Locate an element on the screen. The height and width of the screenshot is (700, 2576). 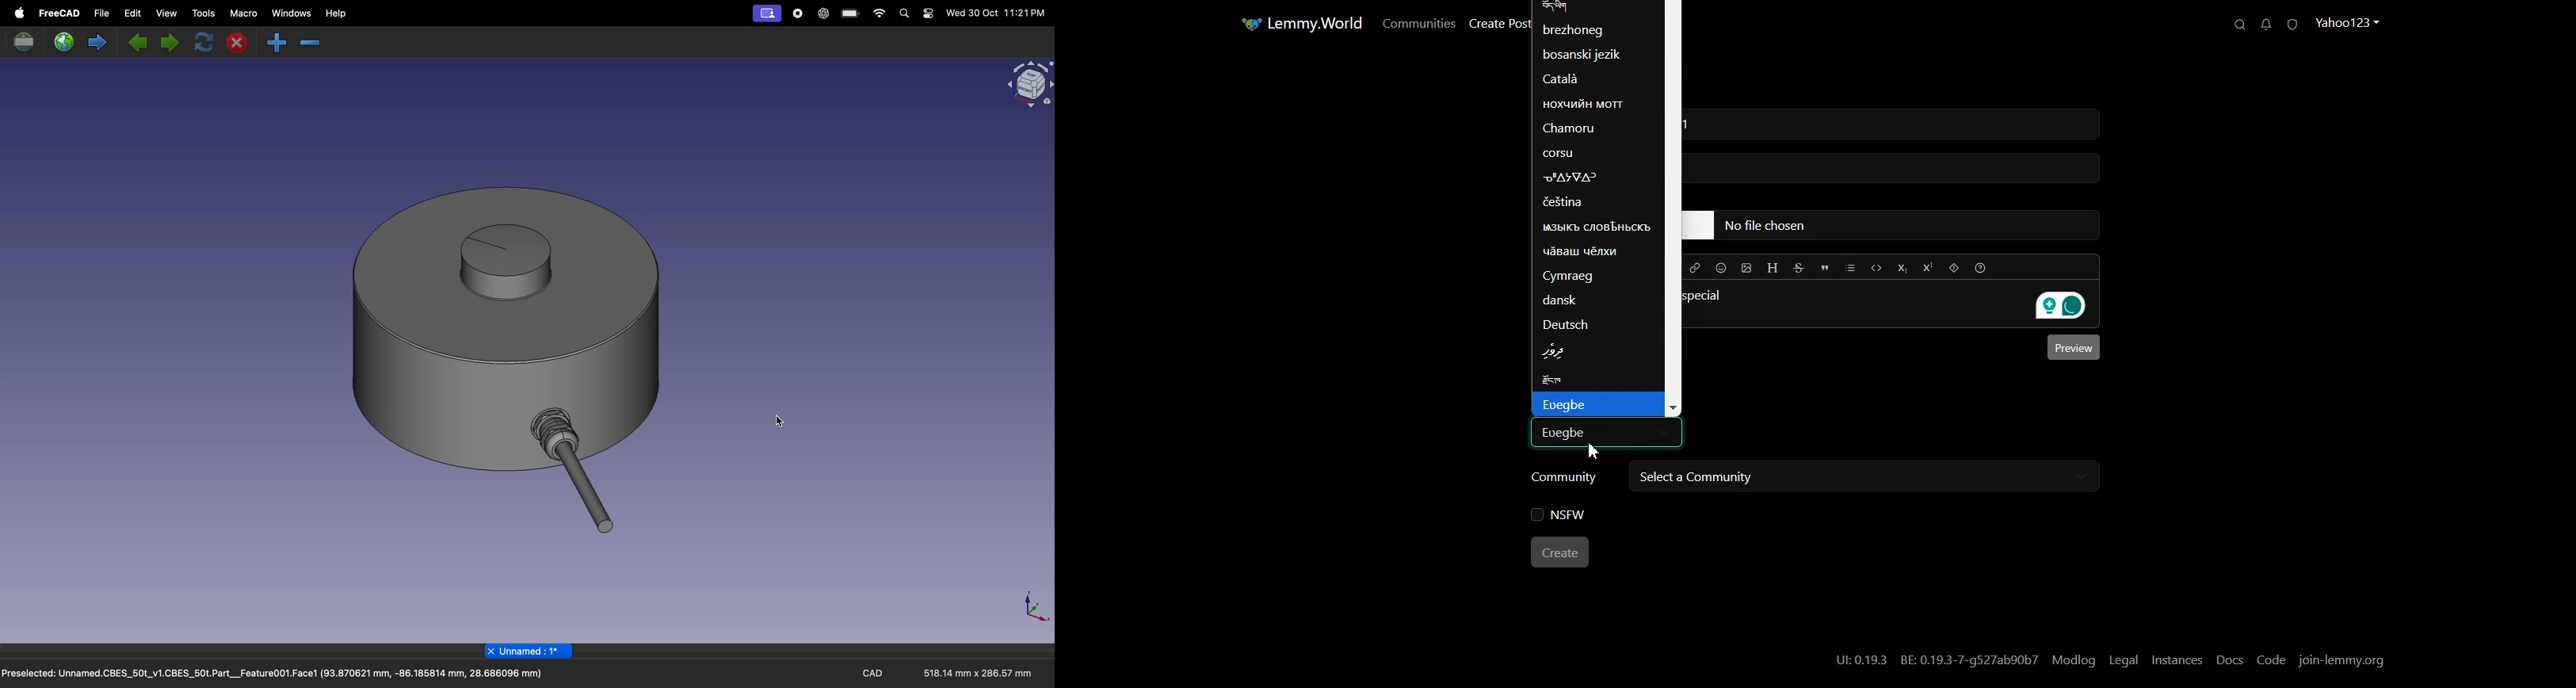
Join-lemmy.org is located at coordinates (2344, 659).